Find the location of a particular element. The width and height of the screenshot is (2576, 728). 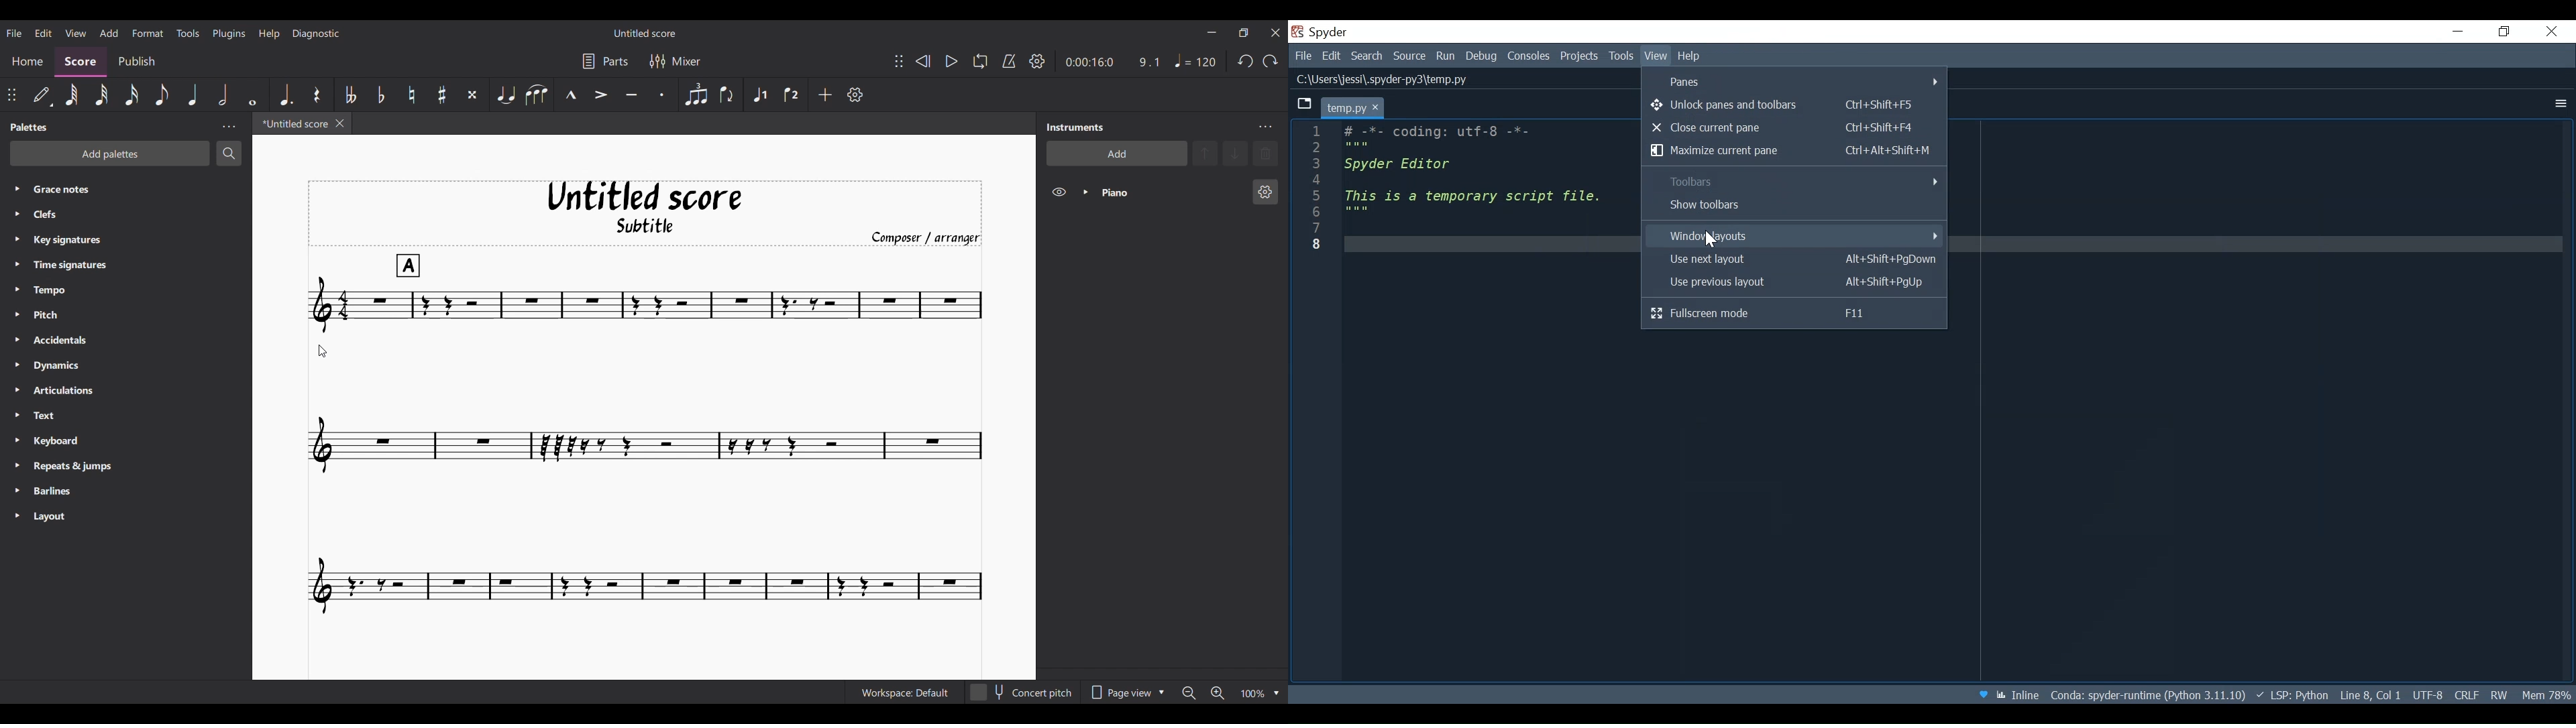

More Options is located at coordinates (2557, 103).